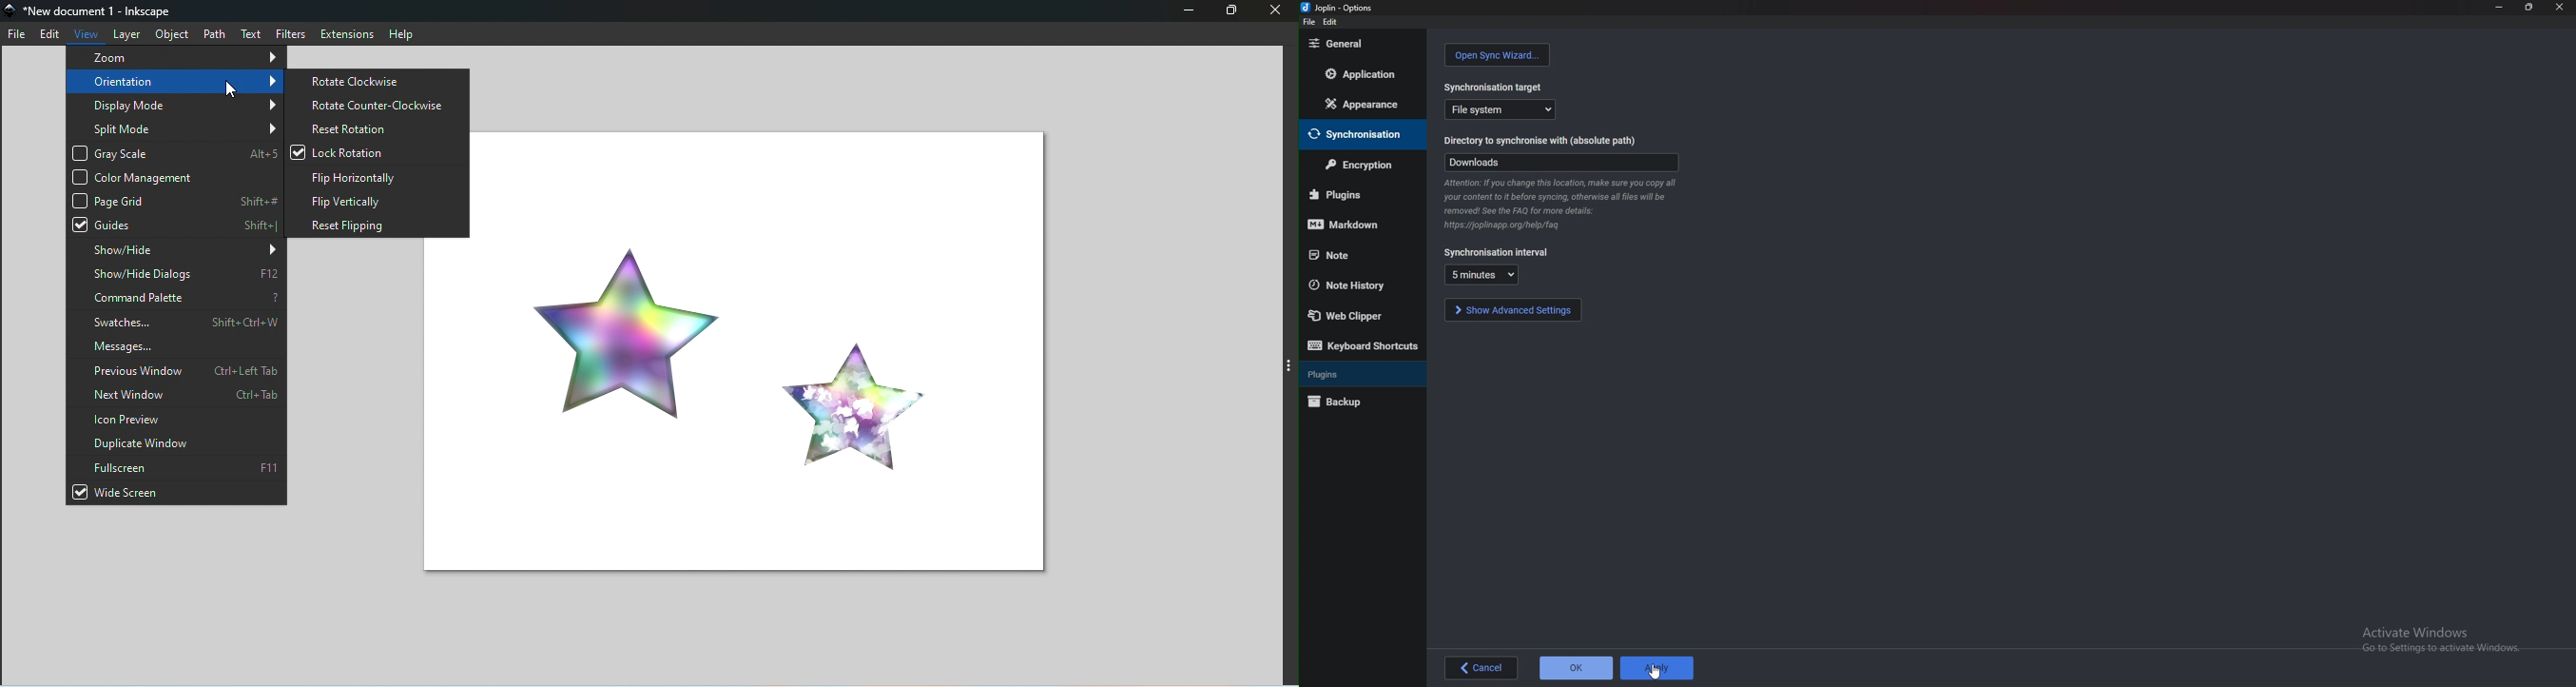 The width and height of the screenshot is (2576, 700). I want to click on Resize, so click(2531, 7).